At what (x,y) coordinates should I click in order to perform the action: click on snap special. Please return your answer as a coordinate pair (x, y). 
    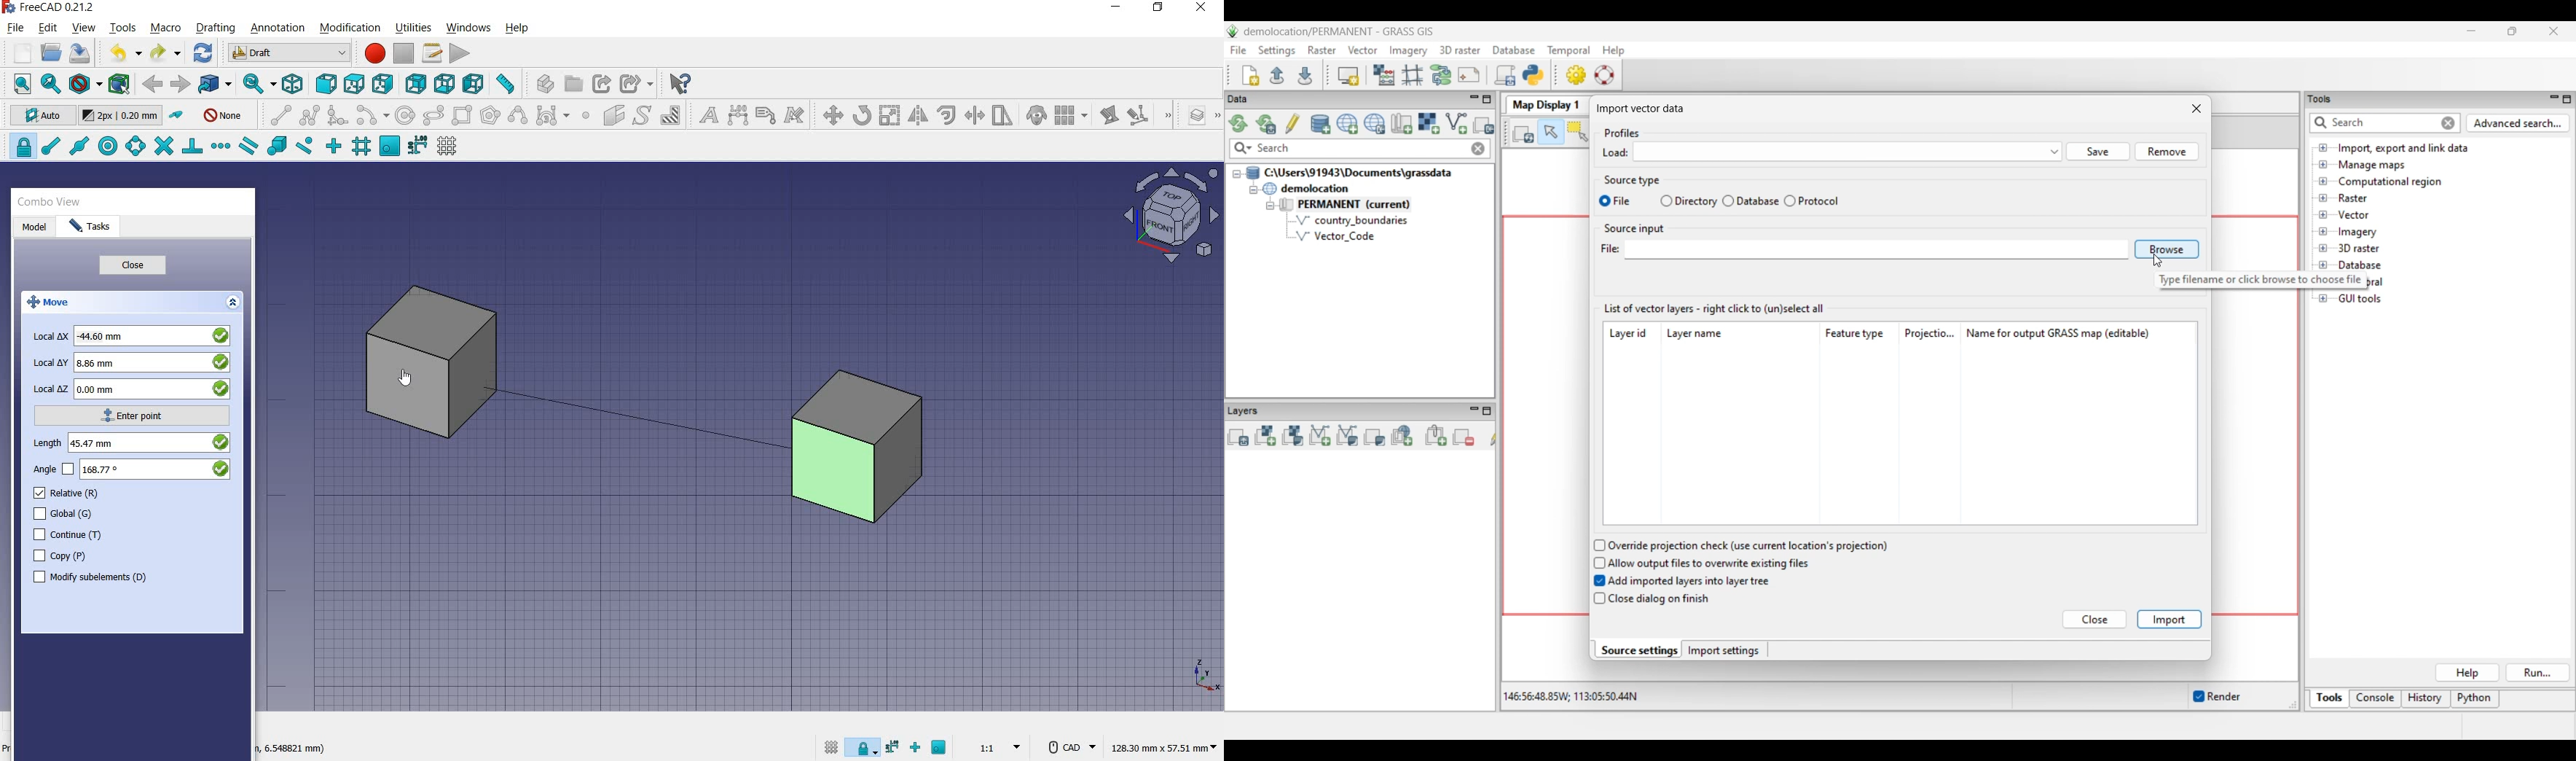
    Looking at the image, I should click on (277, 146).